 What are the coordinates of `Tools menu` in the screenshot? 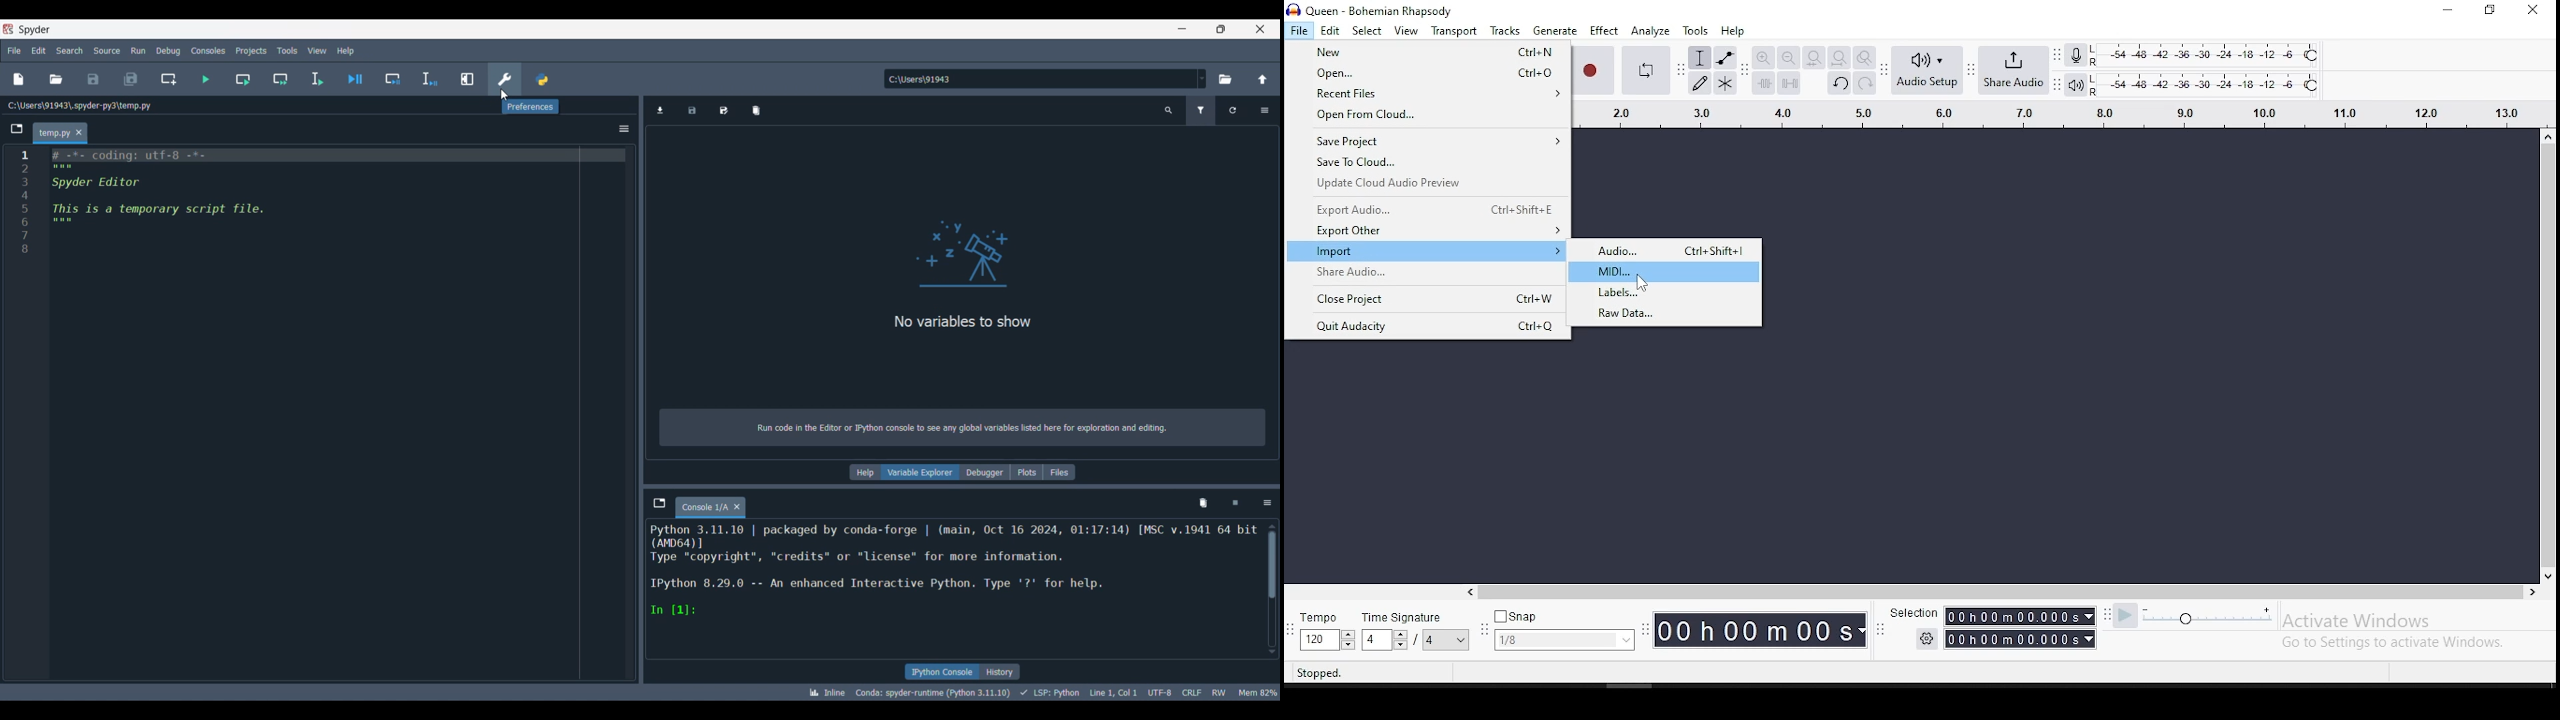 It's located at (287, 50).